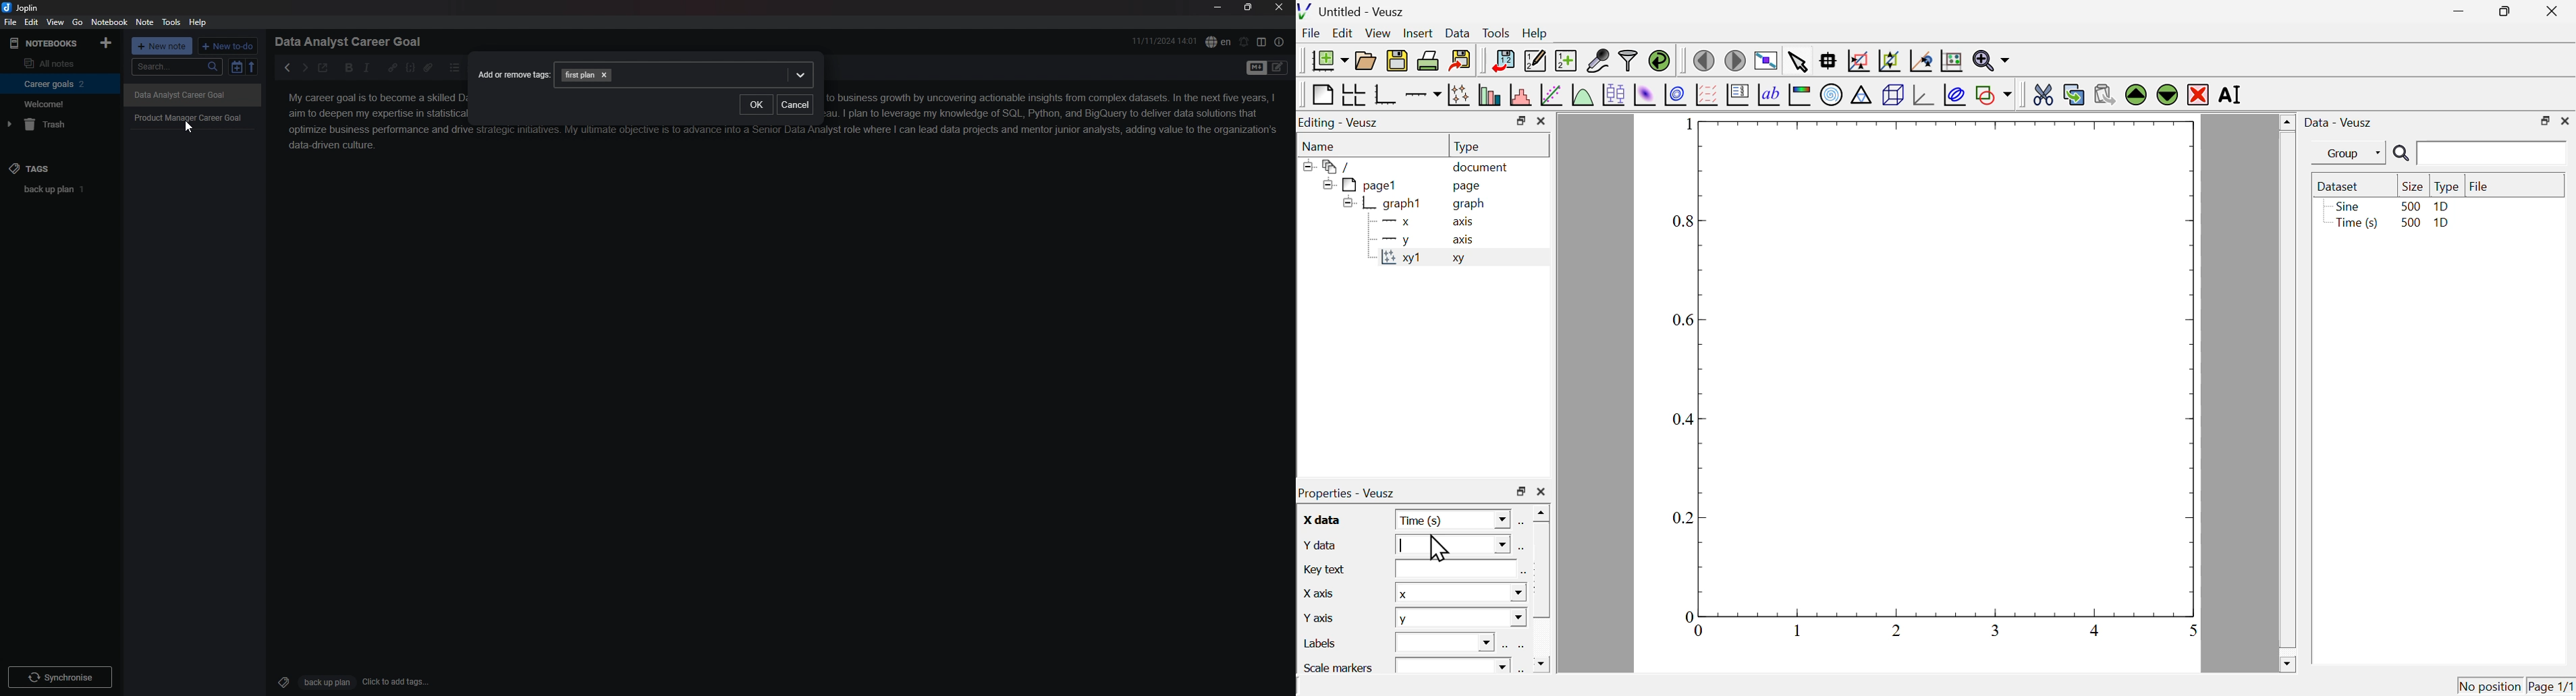 The height and width of the screenshot is (700, 2576). I want to click on page1/1, so click(2552, 683).